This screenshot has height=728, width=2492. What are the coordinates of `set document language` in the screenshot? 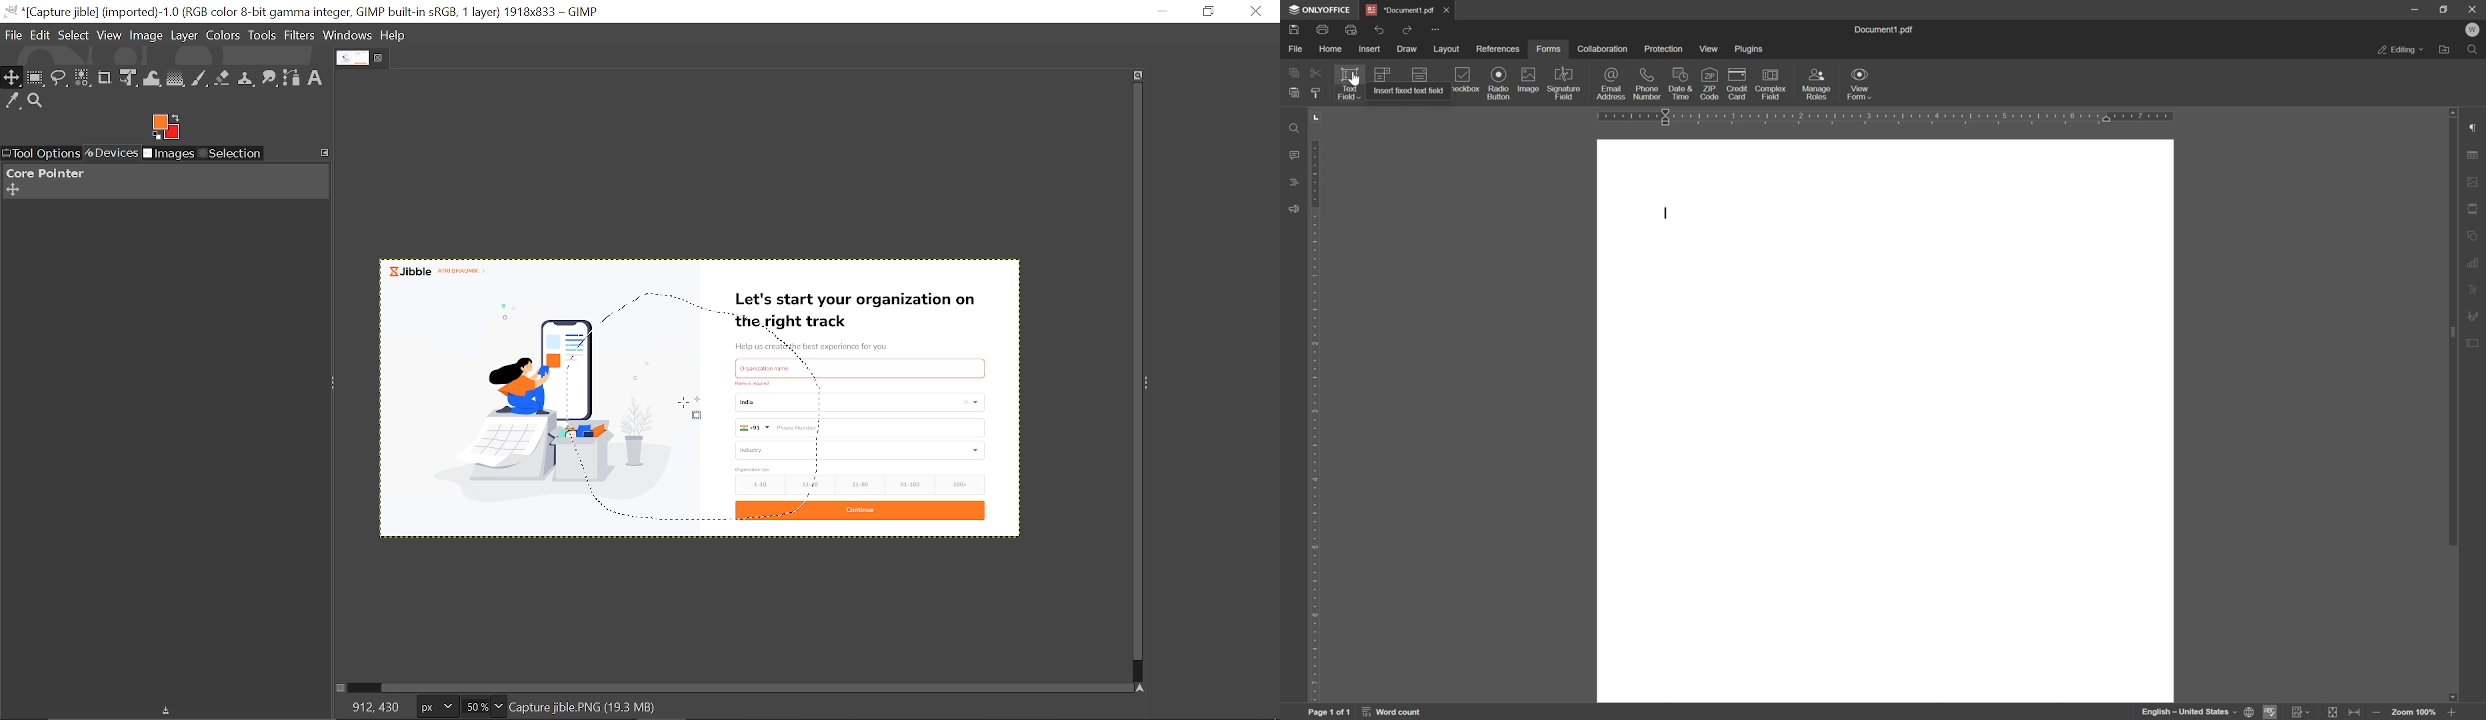 It's located at (2249, 713).